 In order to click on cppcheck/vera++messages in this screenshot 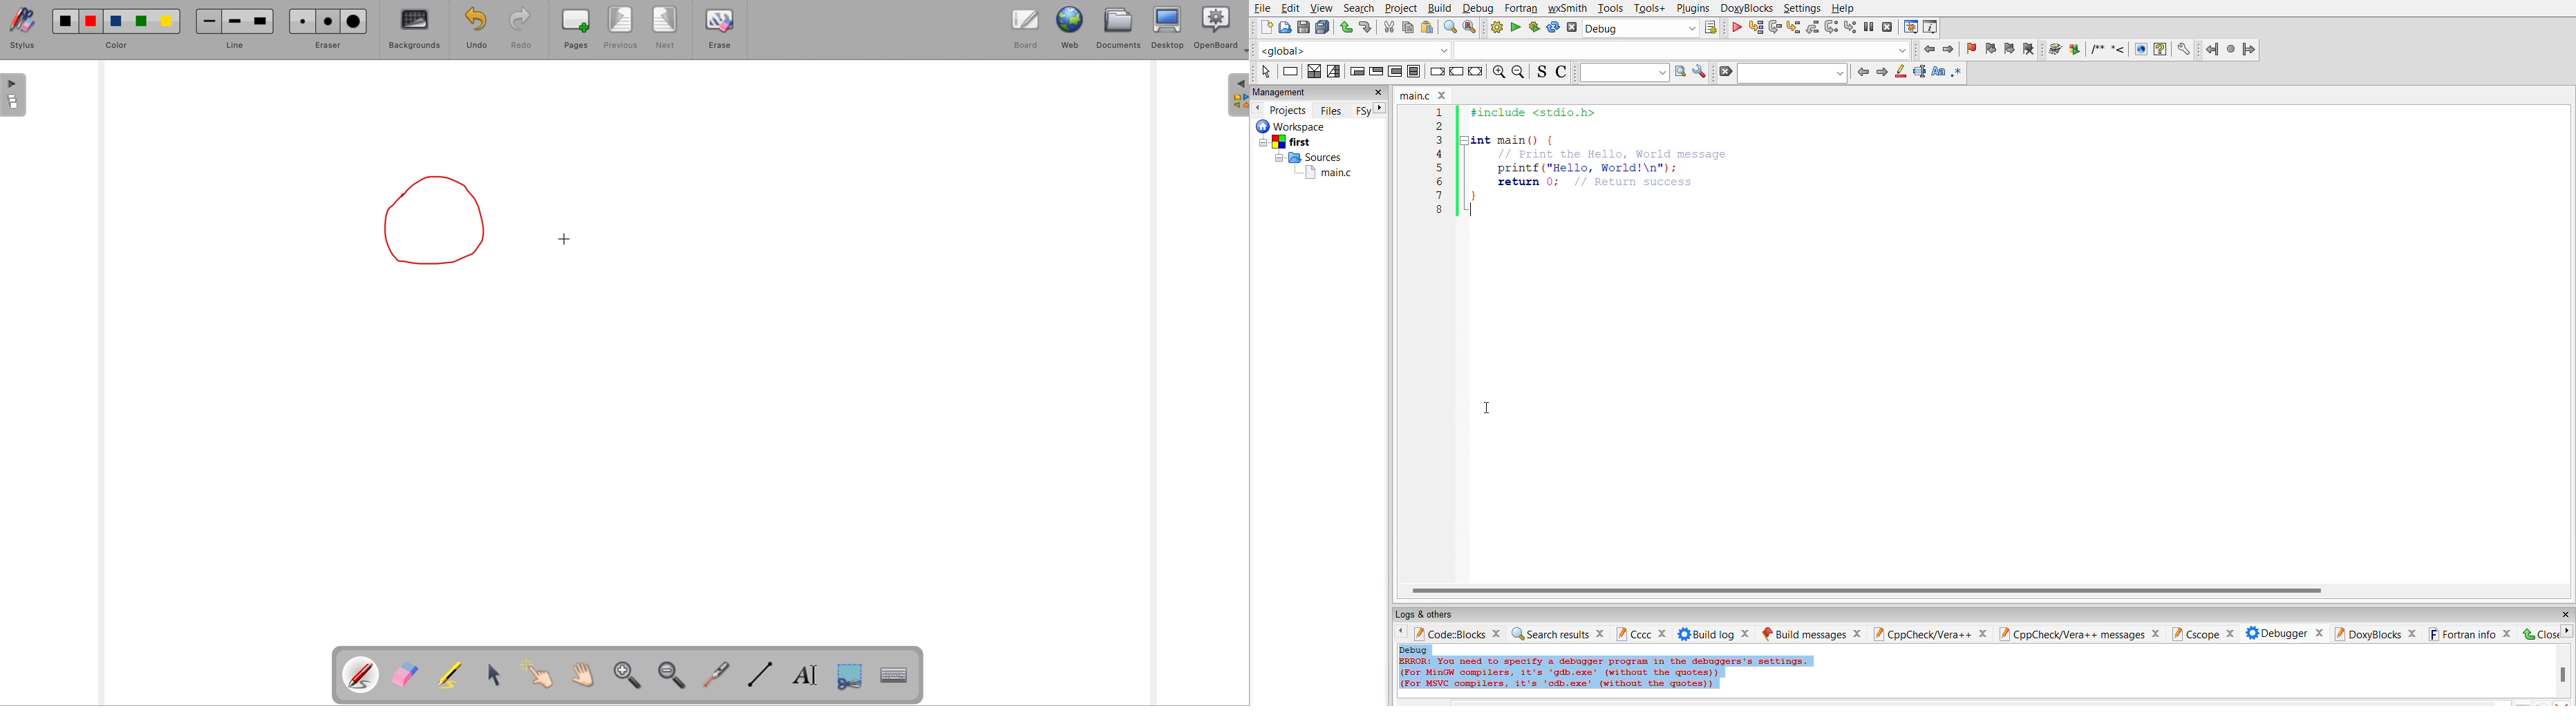, I will do `click(2080, 632)`.